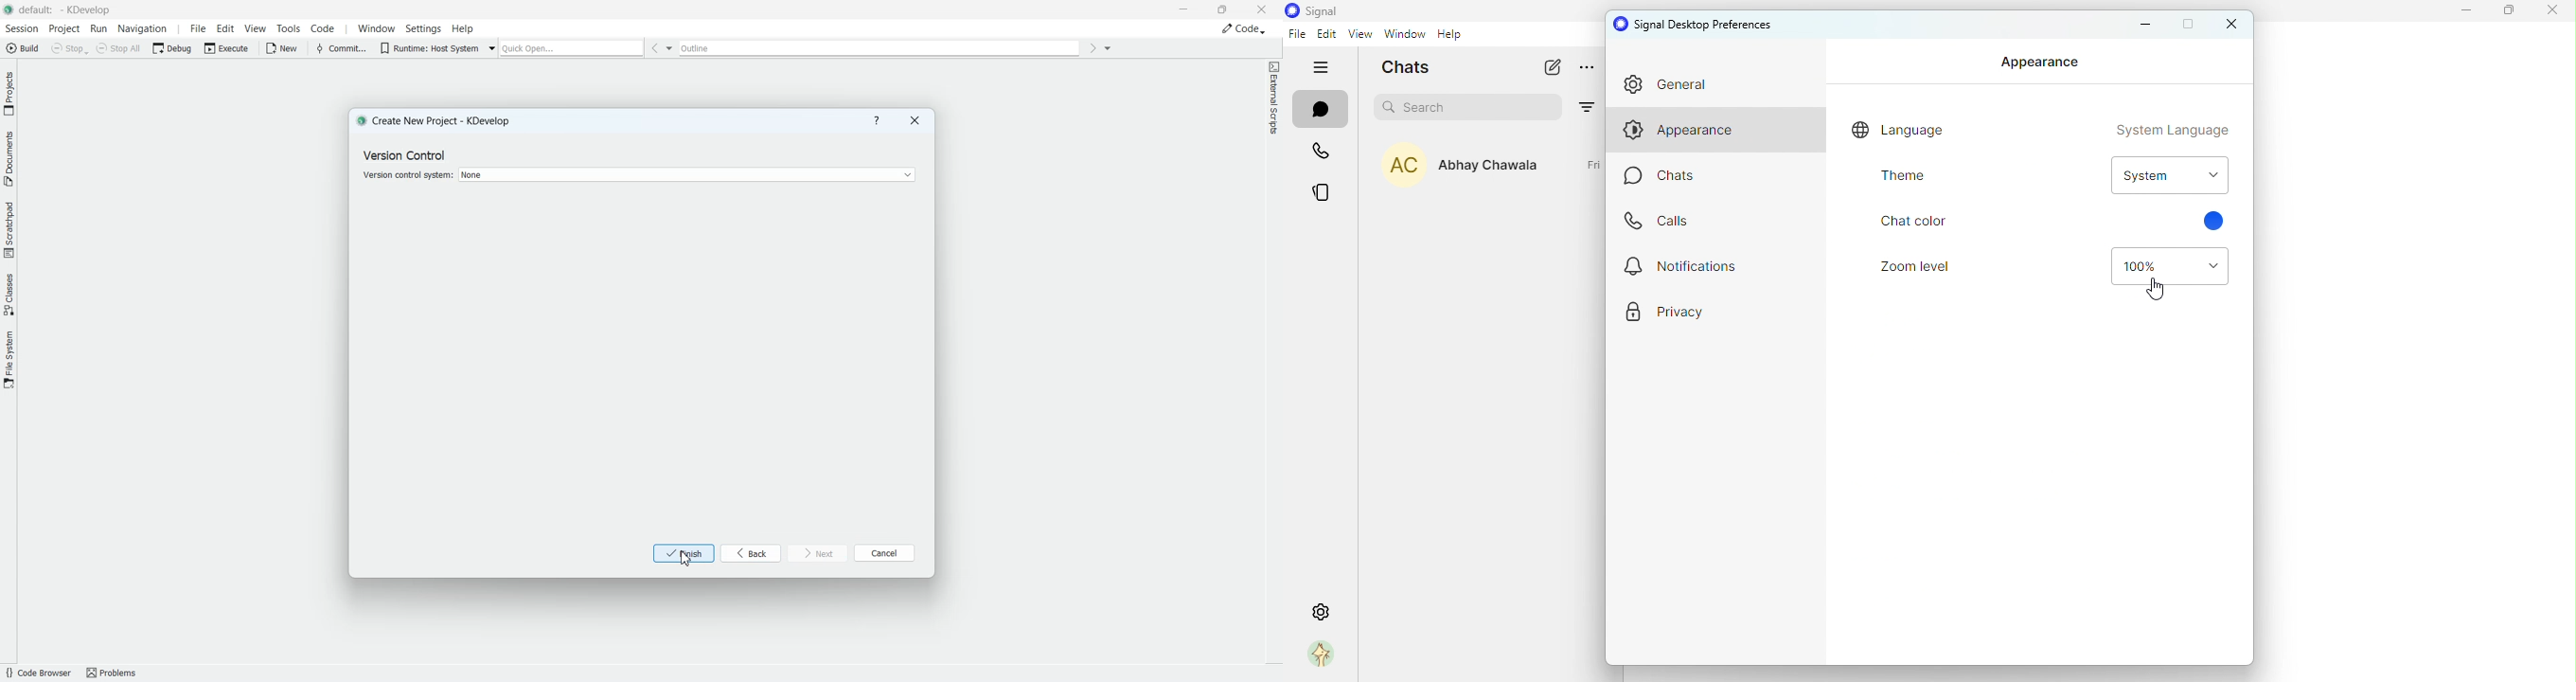  What do you see at coordinates (1450, 38) in the screenshot?
I see `help` at bounding box center [1450, 38].